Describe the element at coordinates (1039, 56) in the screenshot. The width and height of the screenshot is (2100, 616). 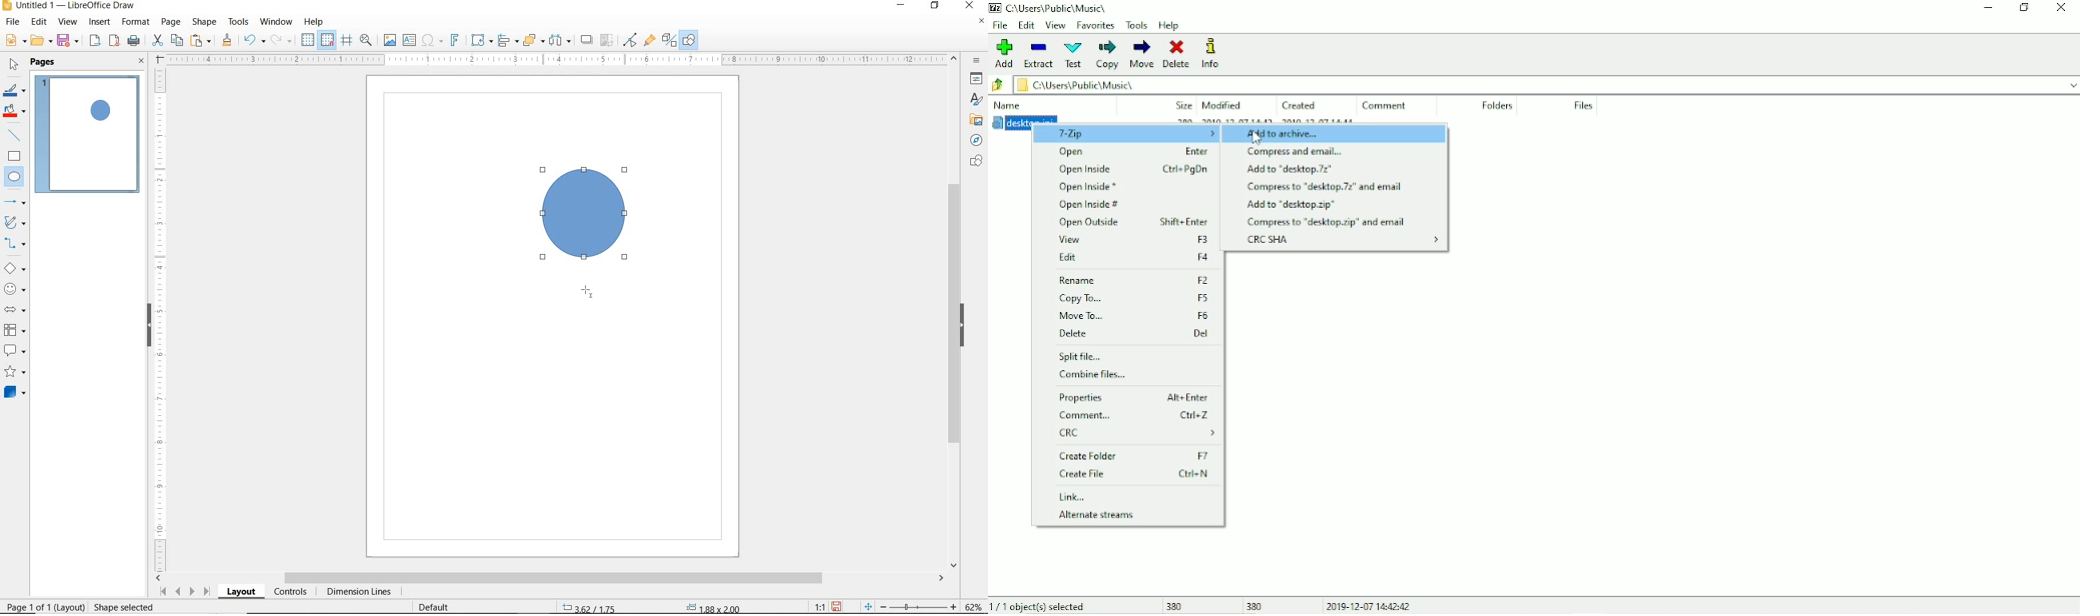
I see `Extract` at that location.